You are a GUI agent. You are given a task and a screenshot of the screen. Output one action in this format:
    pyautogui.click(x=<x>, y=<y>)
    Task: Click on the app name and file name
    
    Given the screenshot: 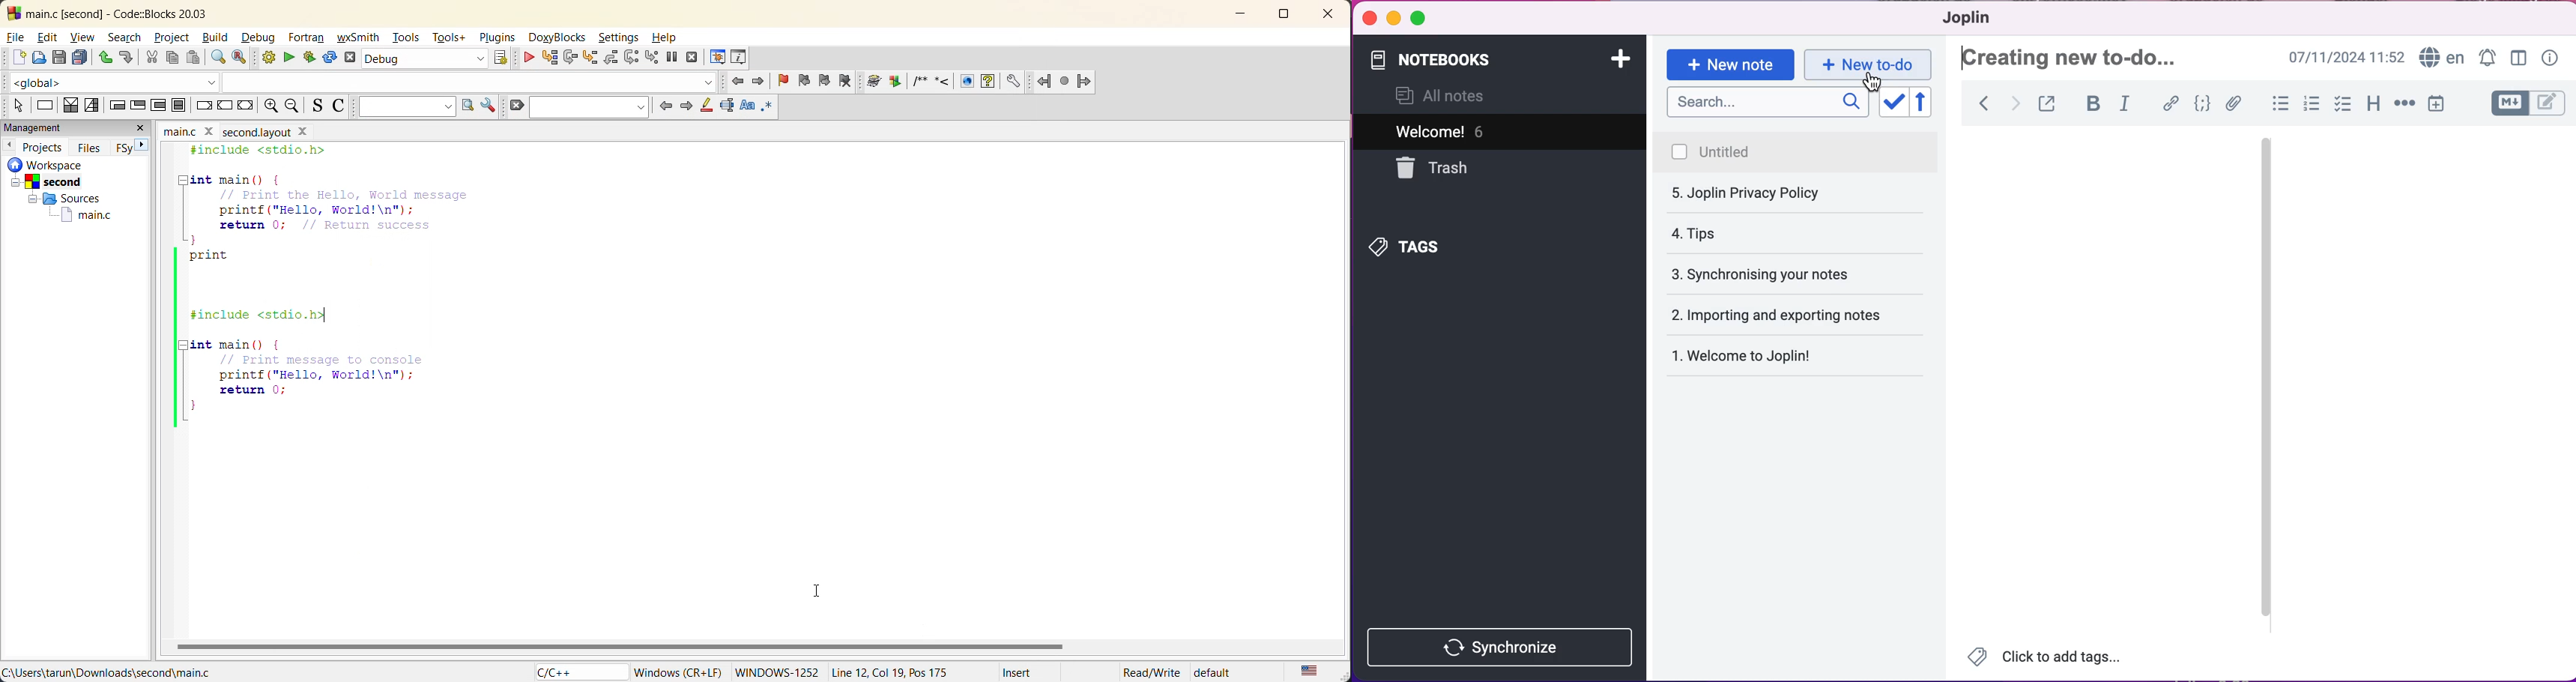 What is the action you would take?
    pyautogui.click(x=130, y=12)
    